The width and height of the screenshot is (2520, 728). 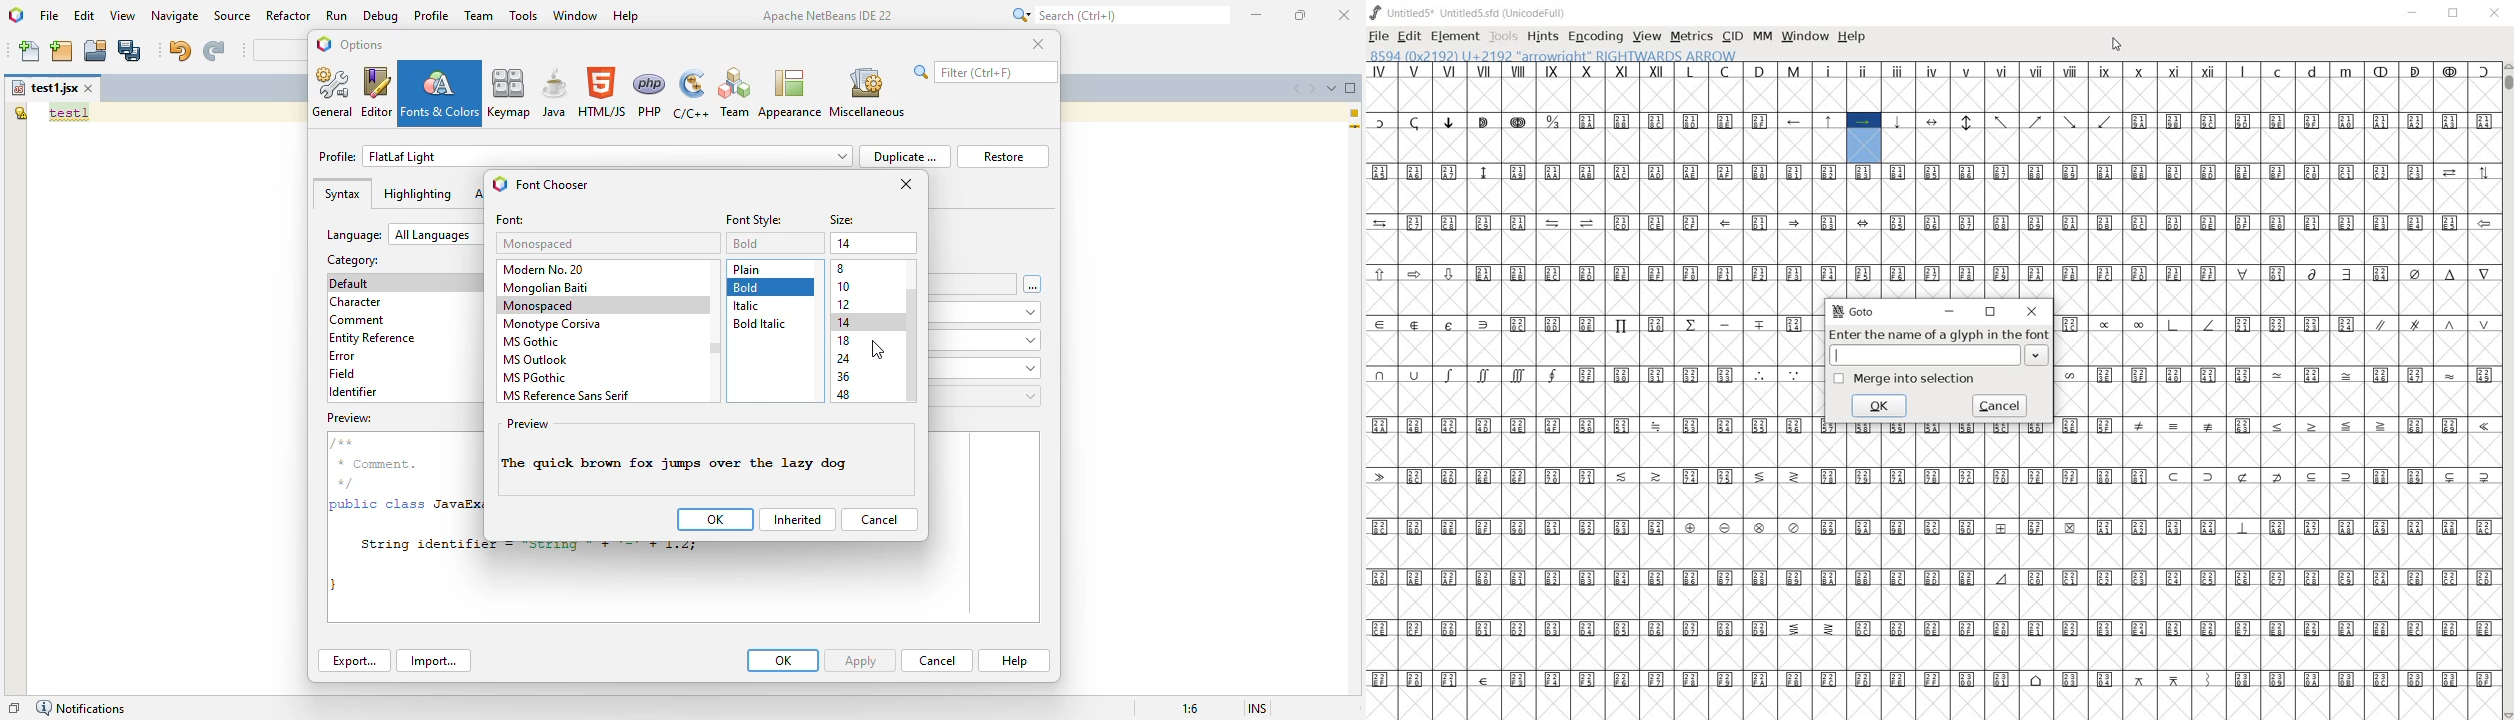 I want to click on file, so click(x=49, y=15).